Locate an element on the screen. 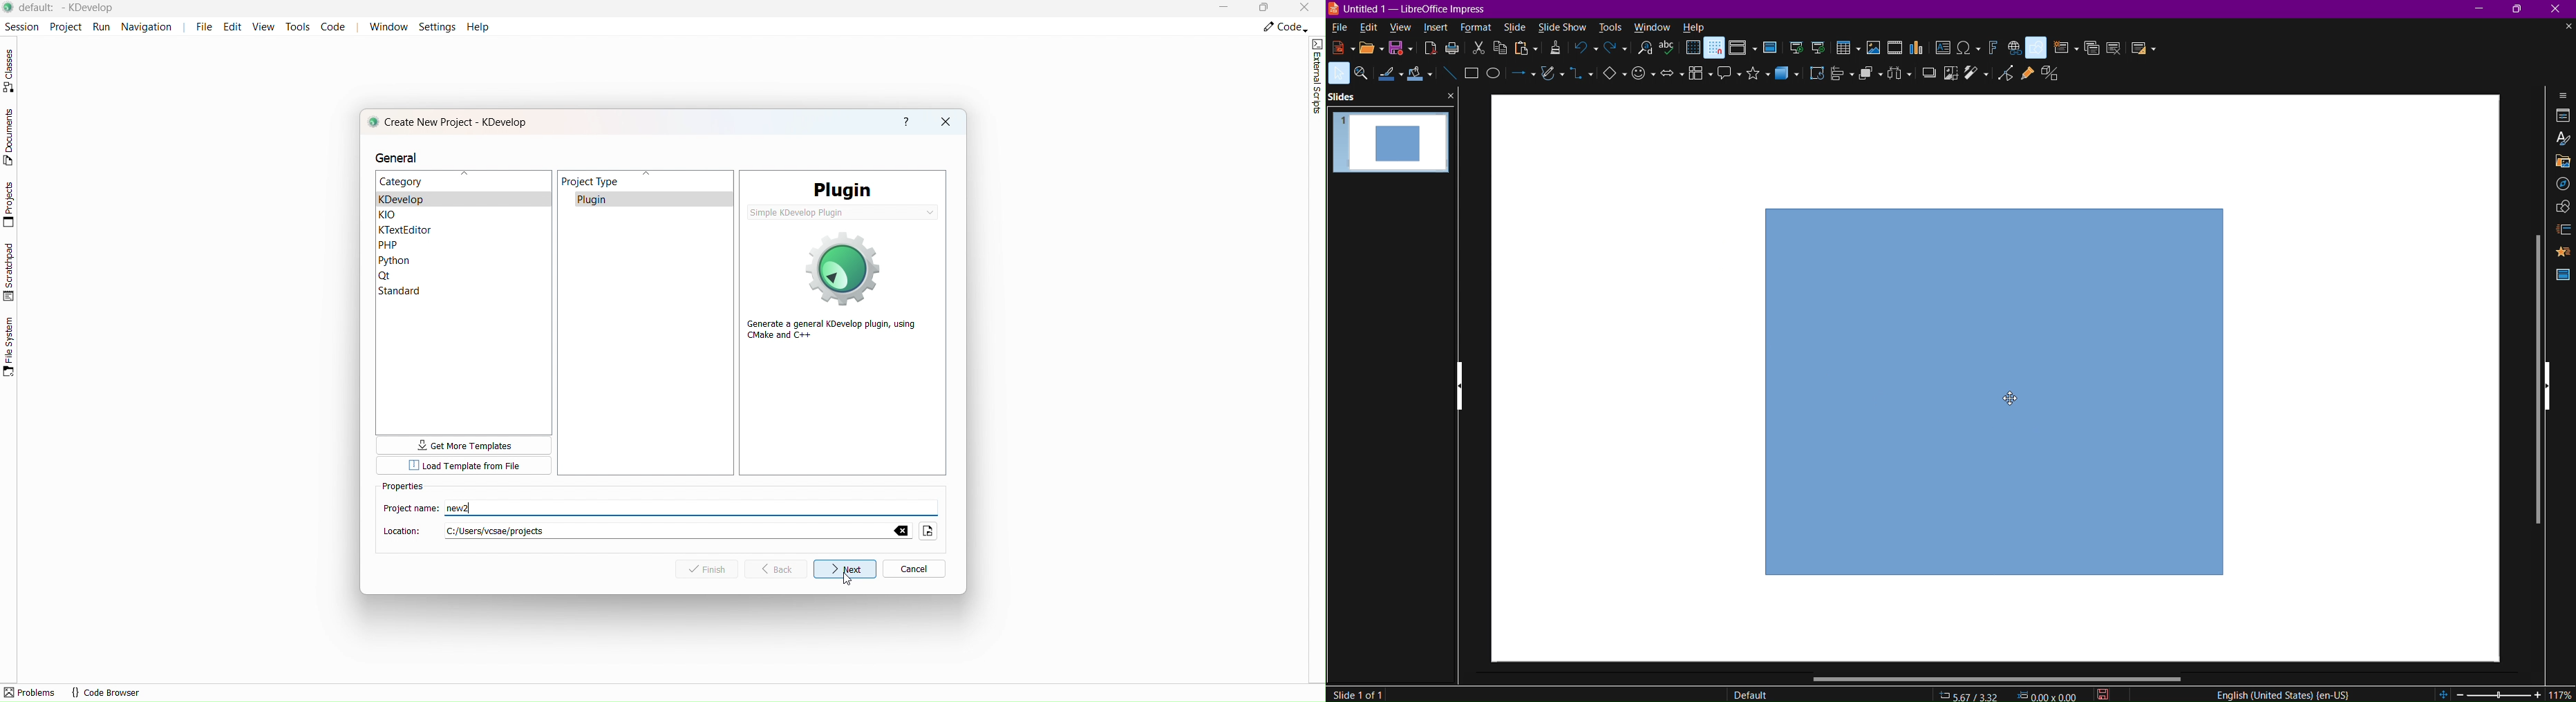 The image size is (2576, 728). Copy is located at coordinates (1503, 50).